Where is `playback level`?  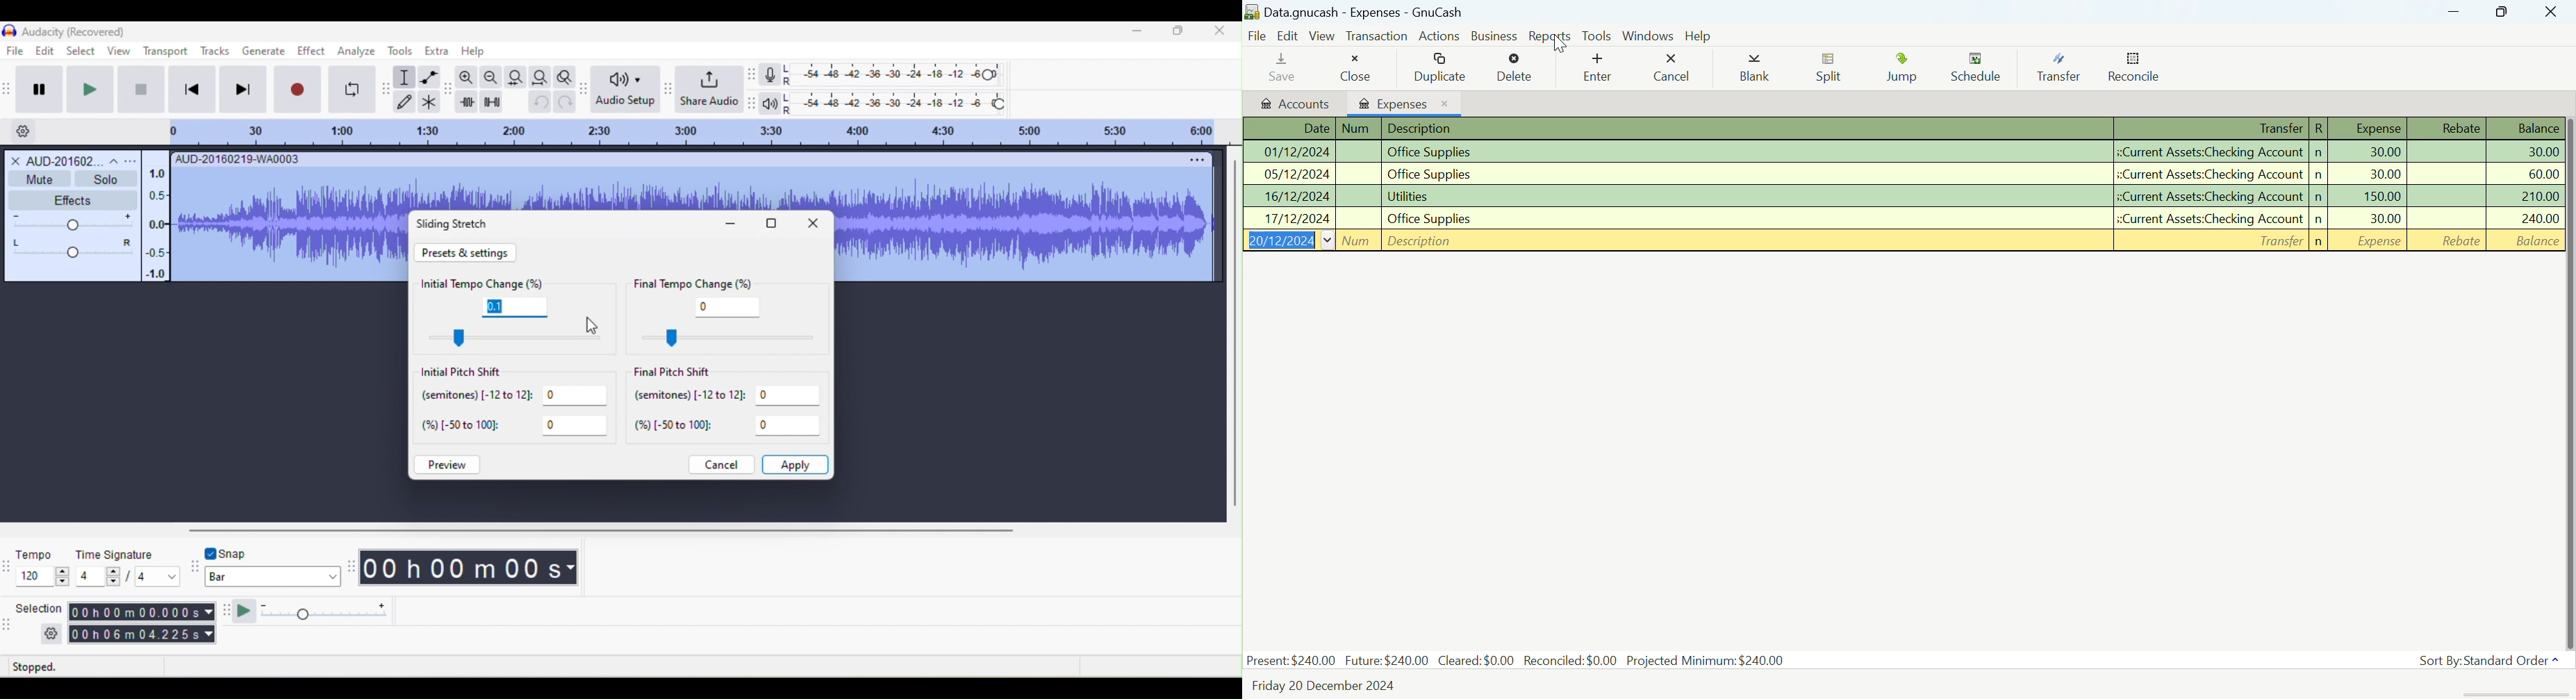
playback level is located at coordinates (895, 102).